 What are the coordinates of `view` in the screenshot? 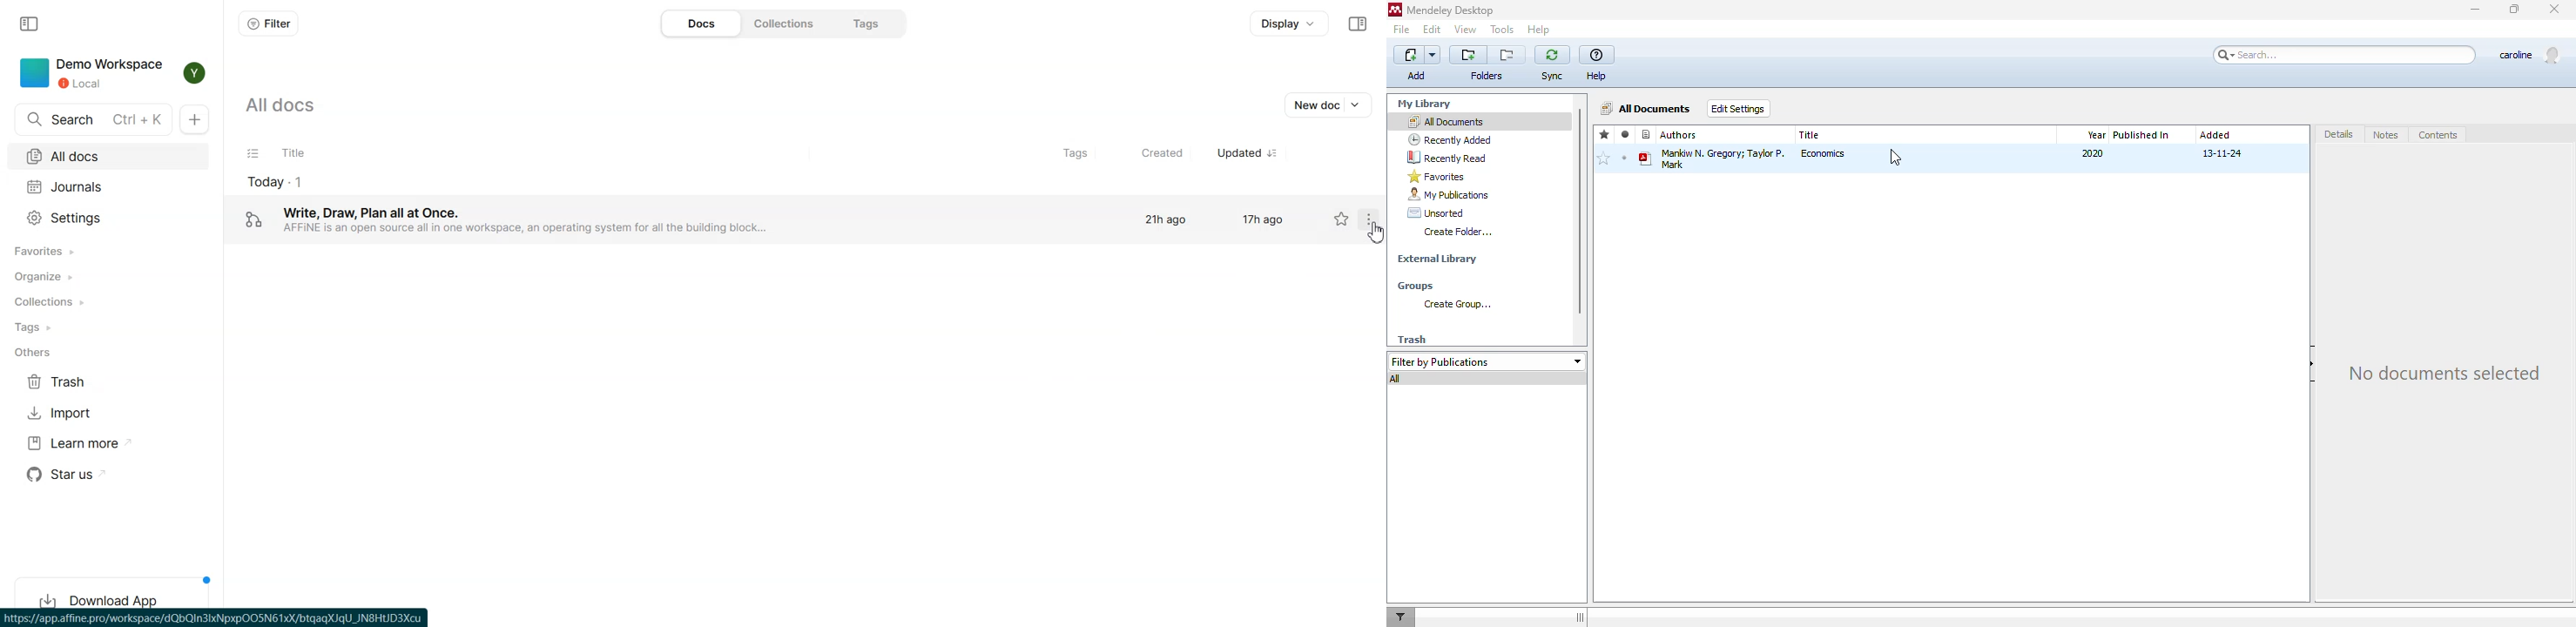 It's located at (1465, 30).